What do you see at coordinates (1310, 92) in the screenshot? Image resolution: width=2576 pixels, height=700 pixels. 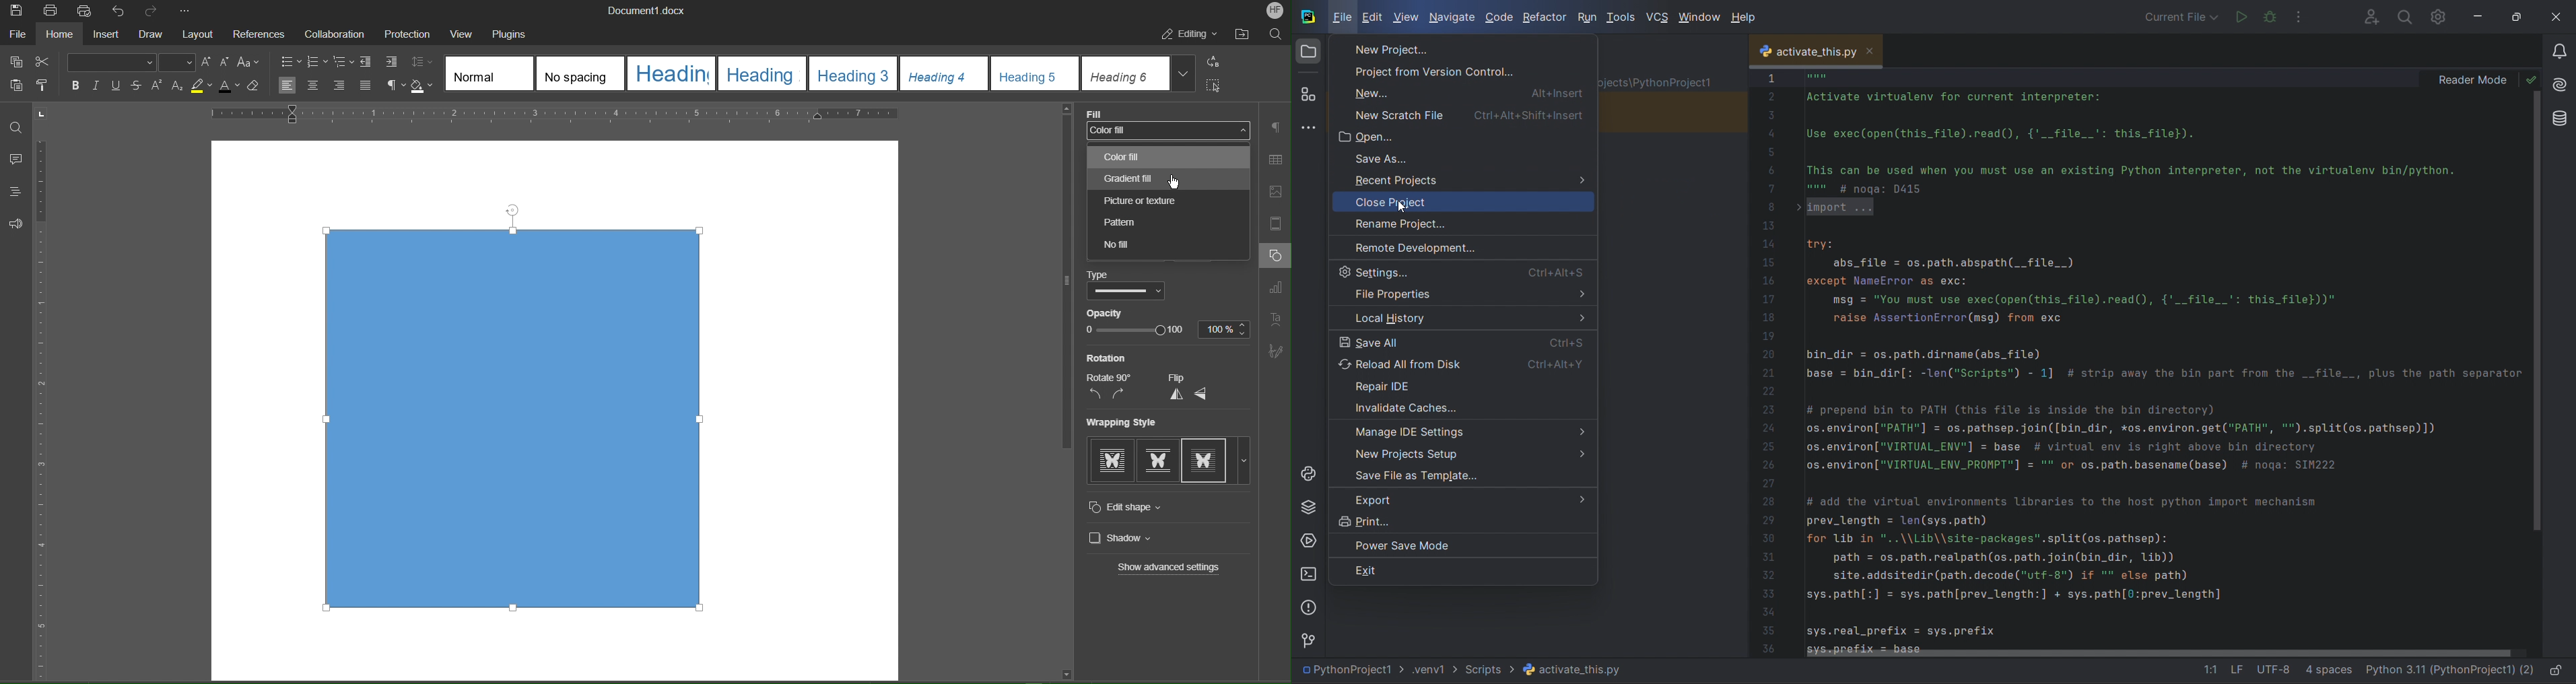 I see `structure` at bounding box center [1310, 92].